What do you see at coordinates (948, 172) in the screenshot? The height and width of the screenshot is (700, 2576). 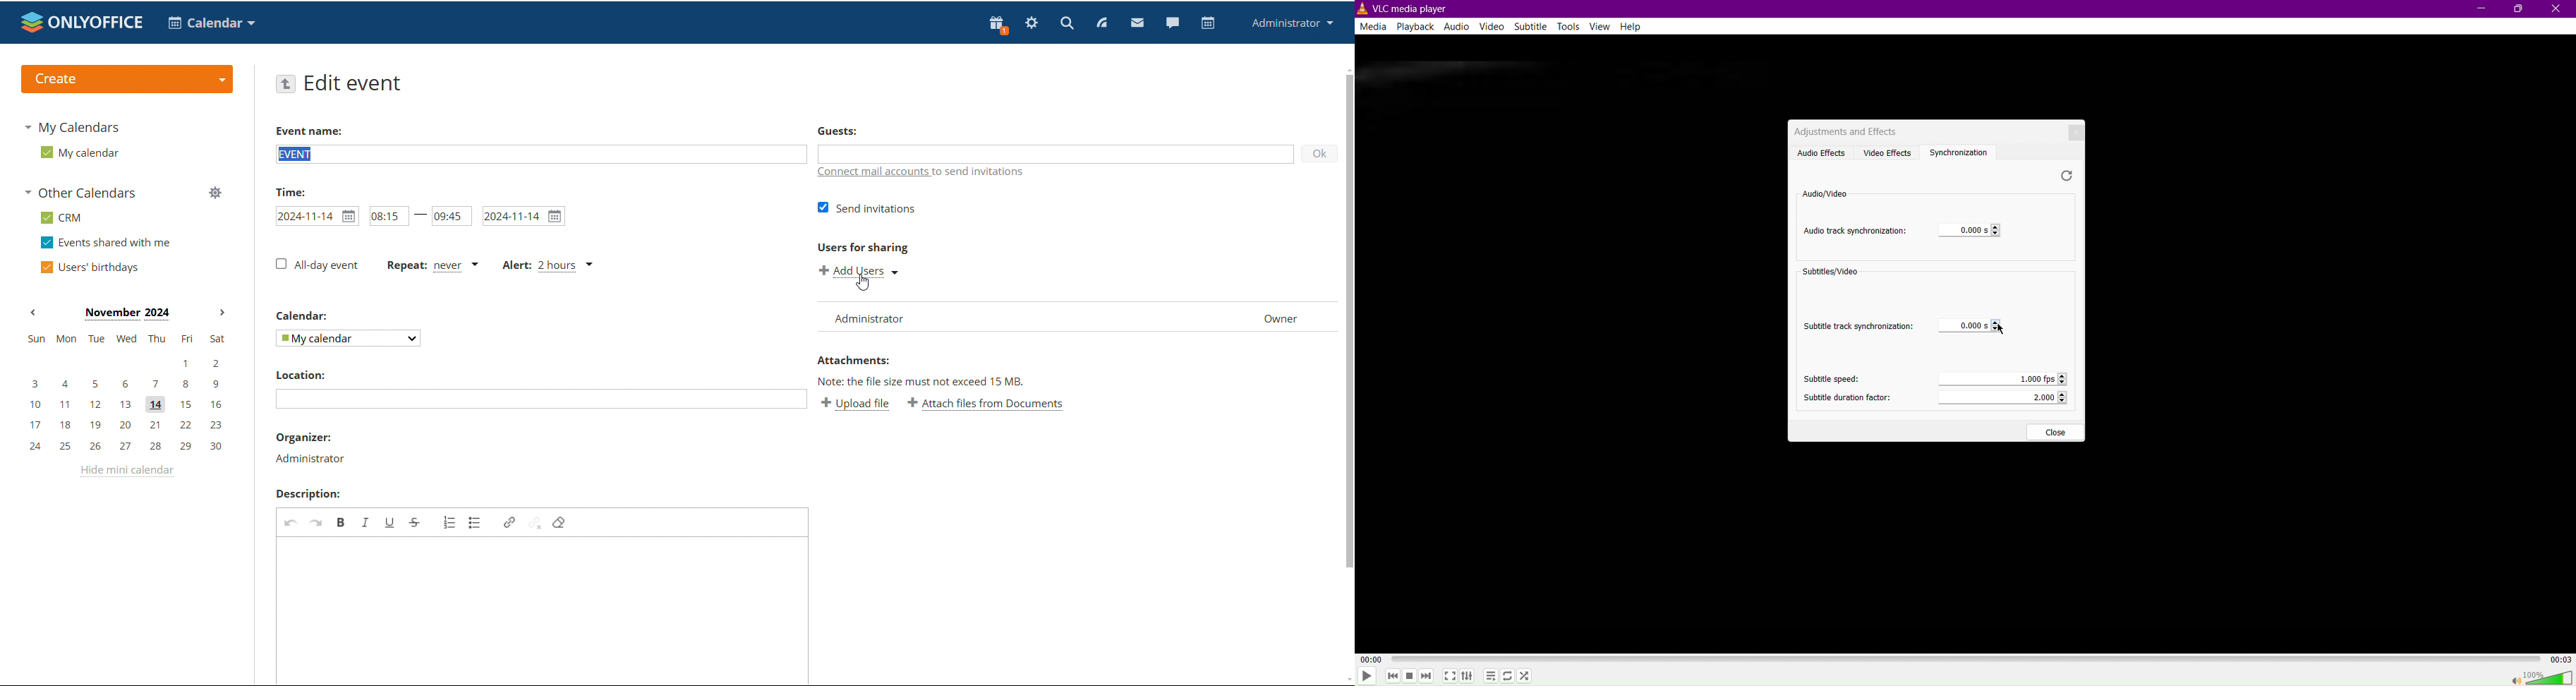 I see `connect mail accounts` at bounding box center [948, 172].